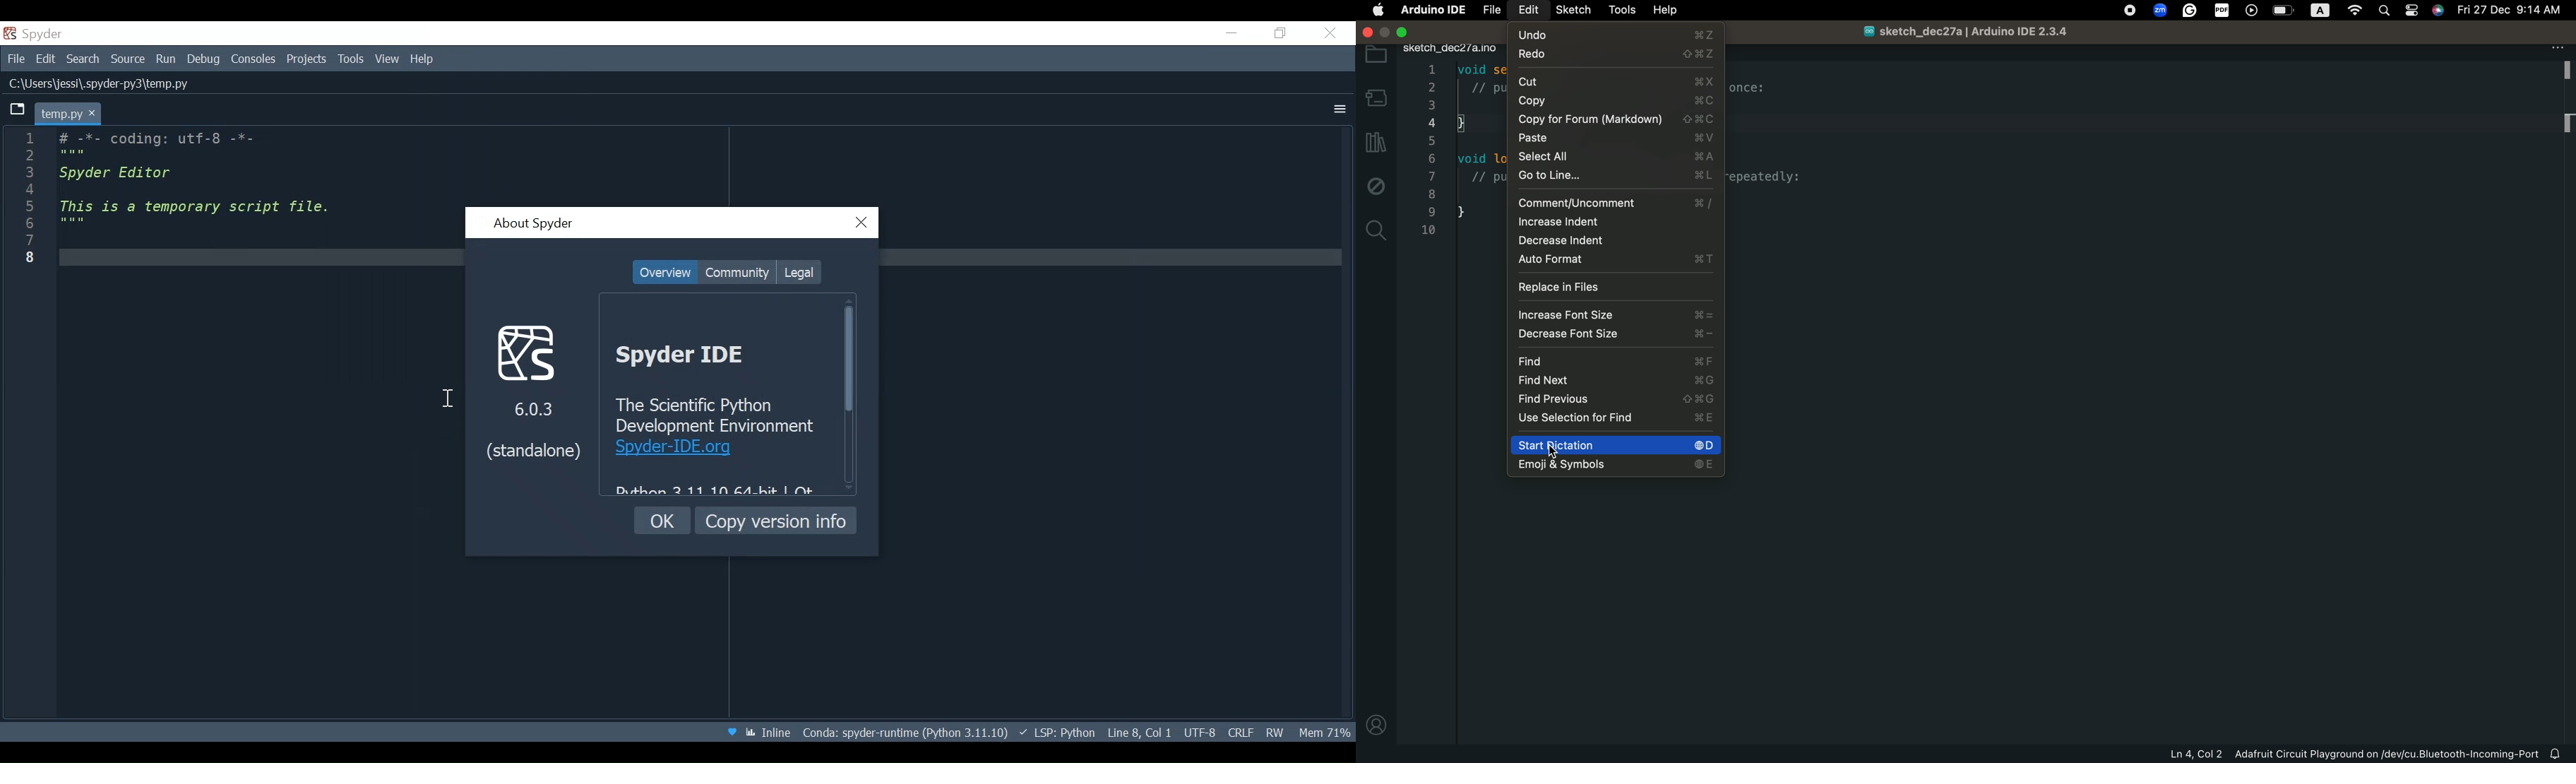  Describe the element at coordinates (680, 450) in the screenshot. I see `hyperlink` at that location.